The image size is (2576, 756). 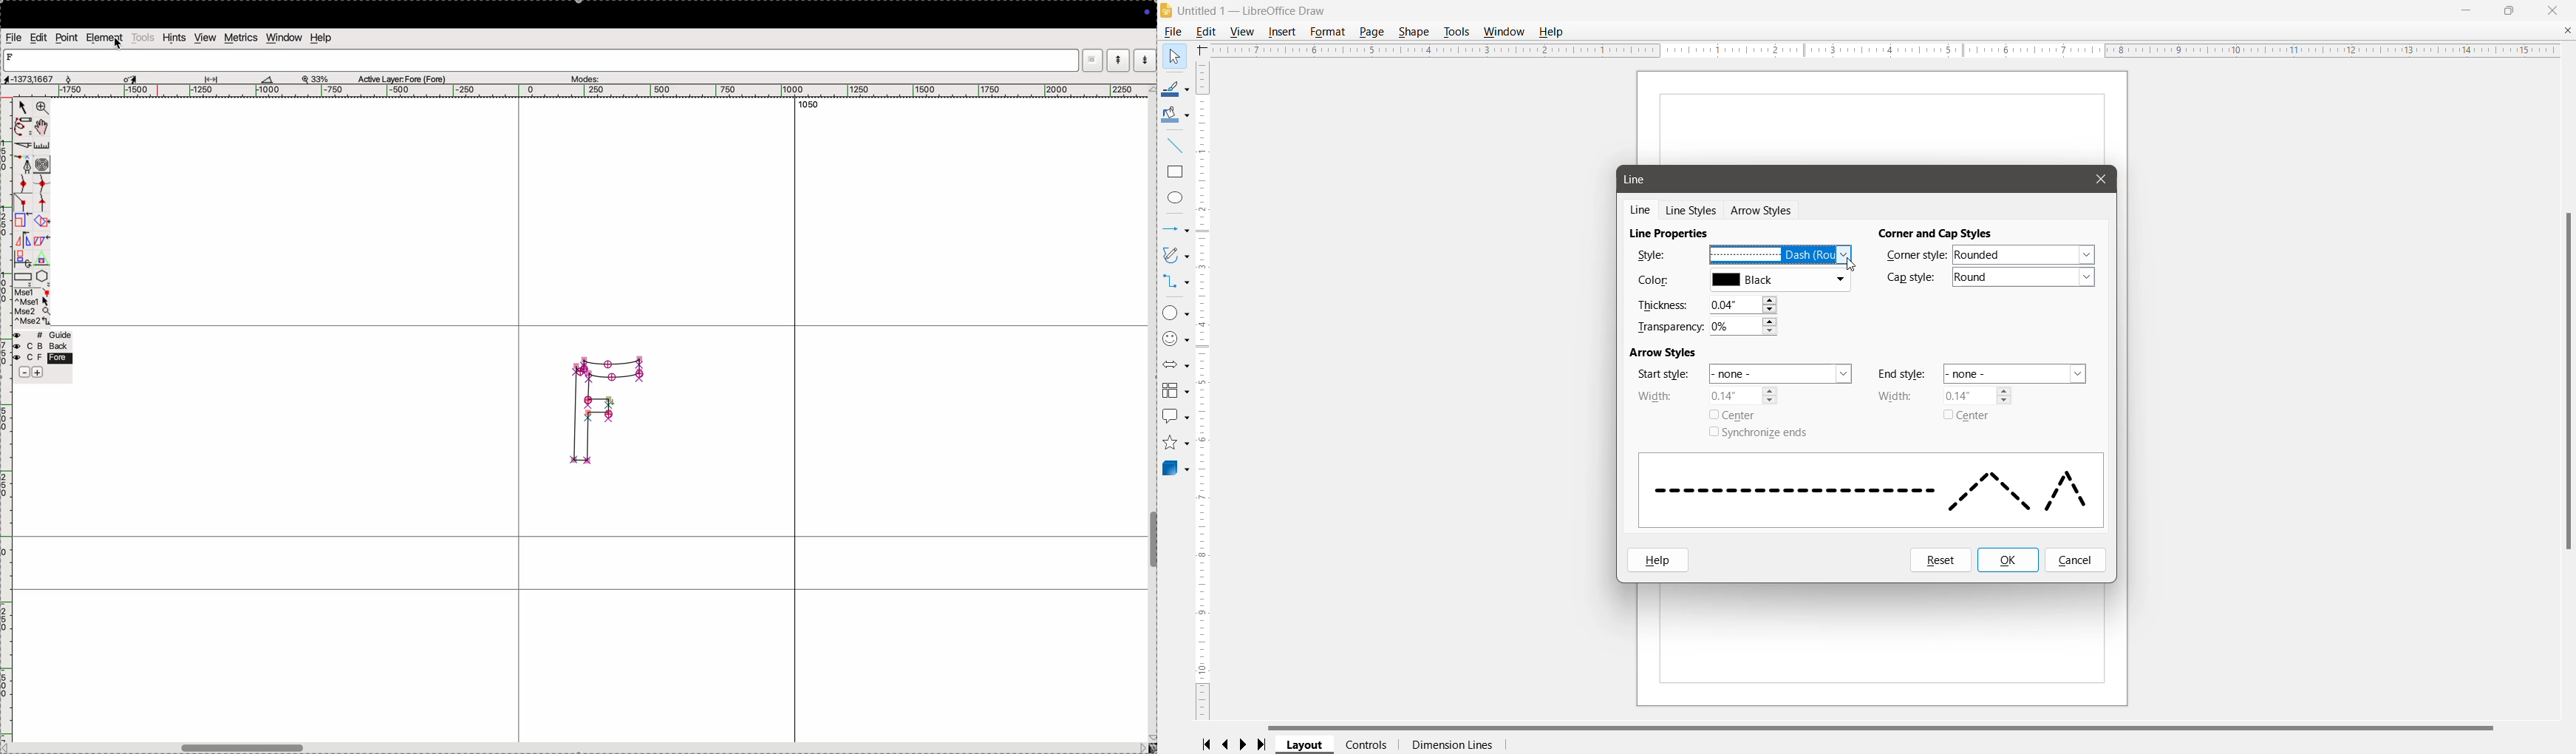 What do you see at coordinates (2023, 256) in the screenshot?
I see `Set the required corner style` at bounding box center [2023, 256].